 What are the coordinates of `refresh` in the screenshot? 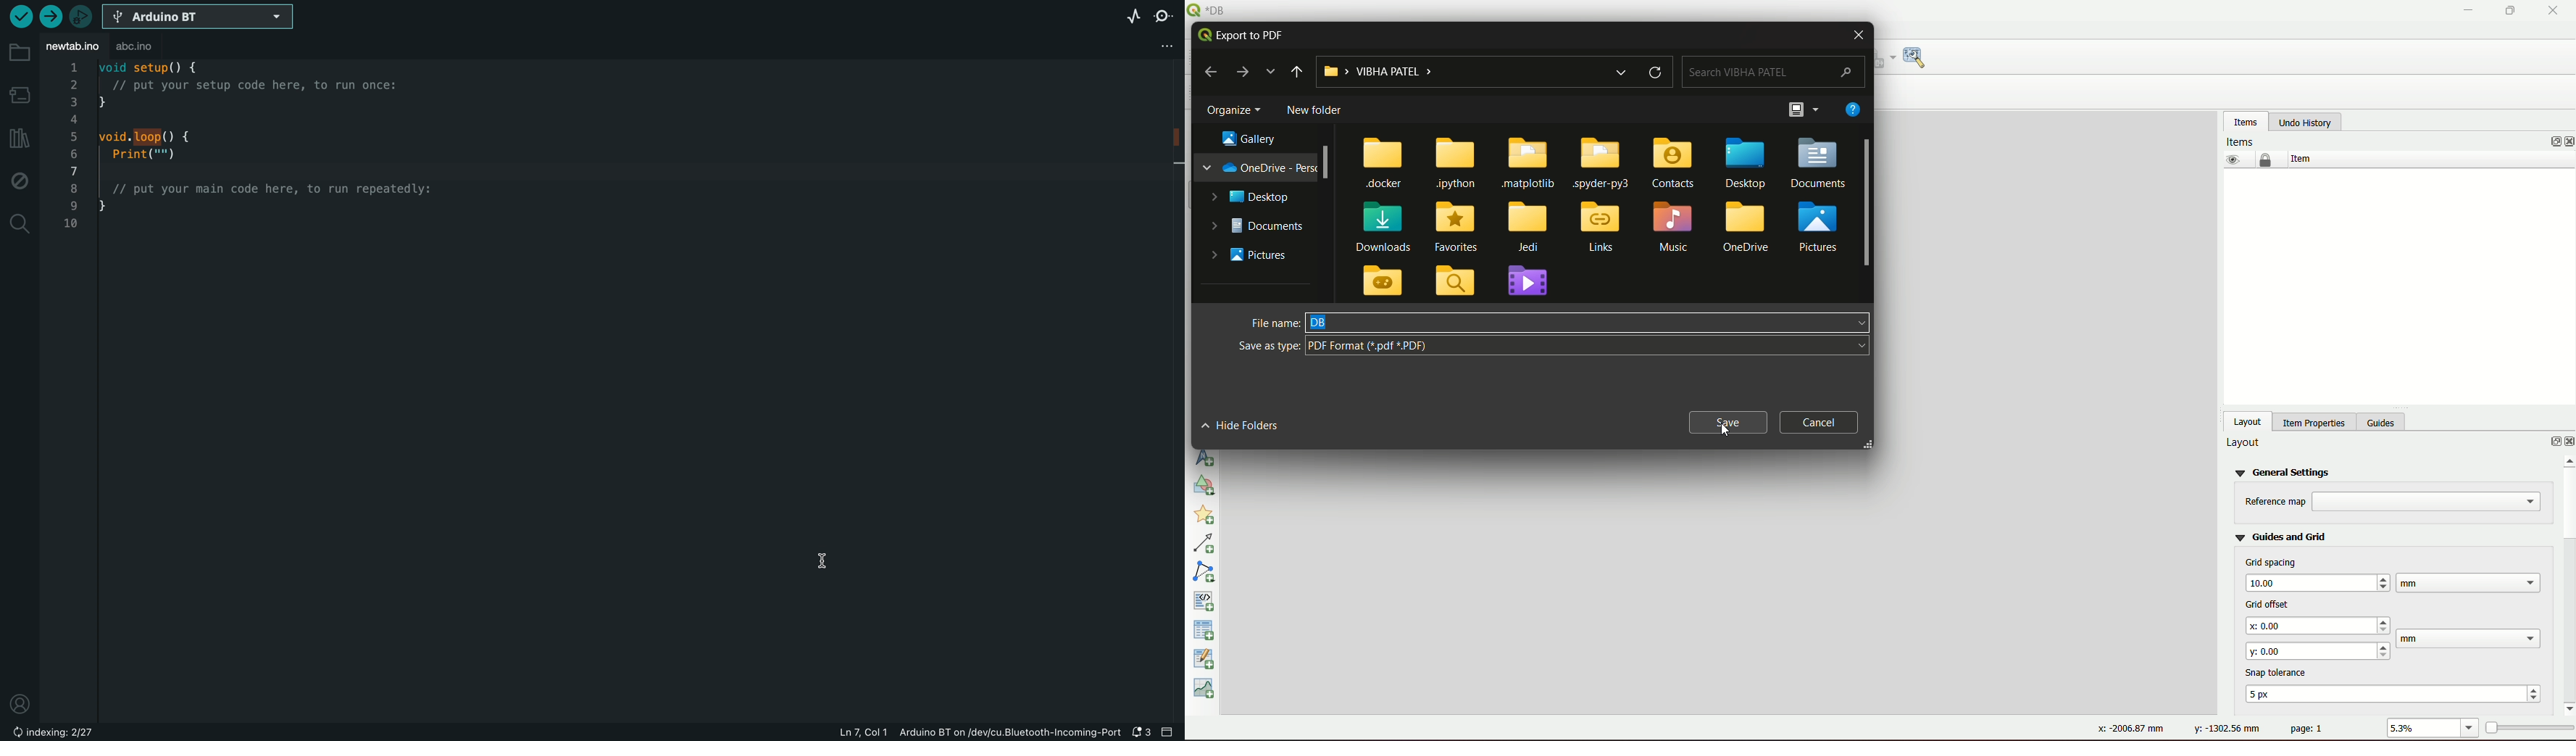 It's located at (1657, 72).